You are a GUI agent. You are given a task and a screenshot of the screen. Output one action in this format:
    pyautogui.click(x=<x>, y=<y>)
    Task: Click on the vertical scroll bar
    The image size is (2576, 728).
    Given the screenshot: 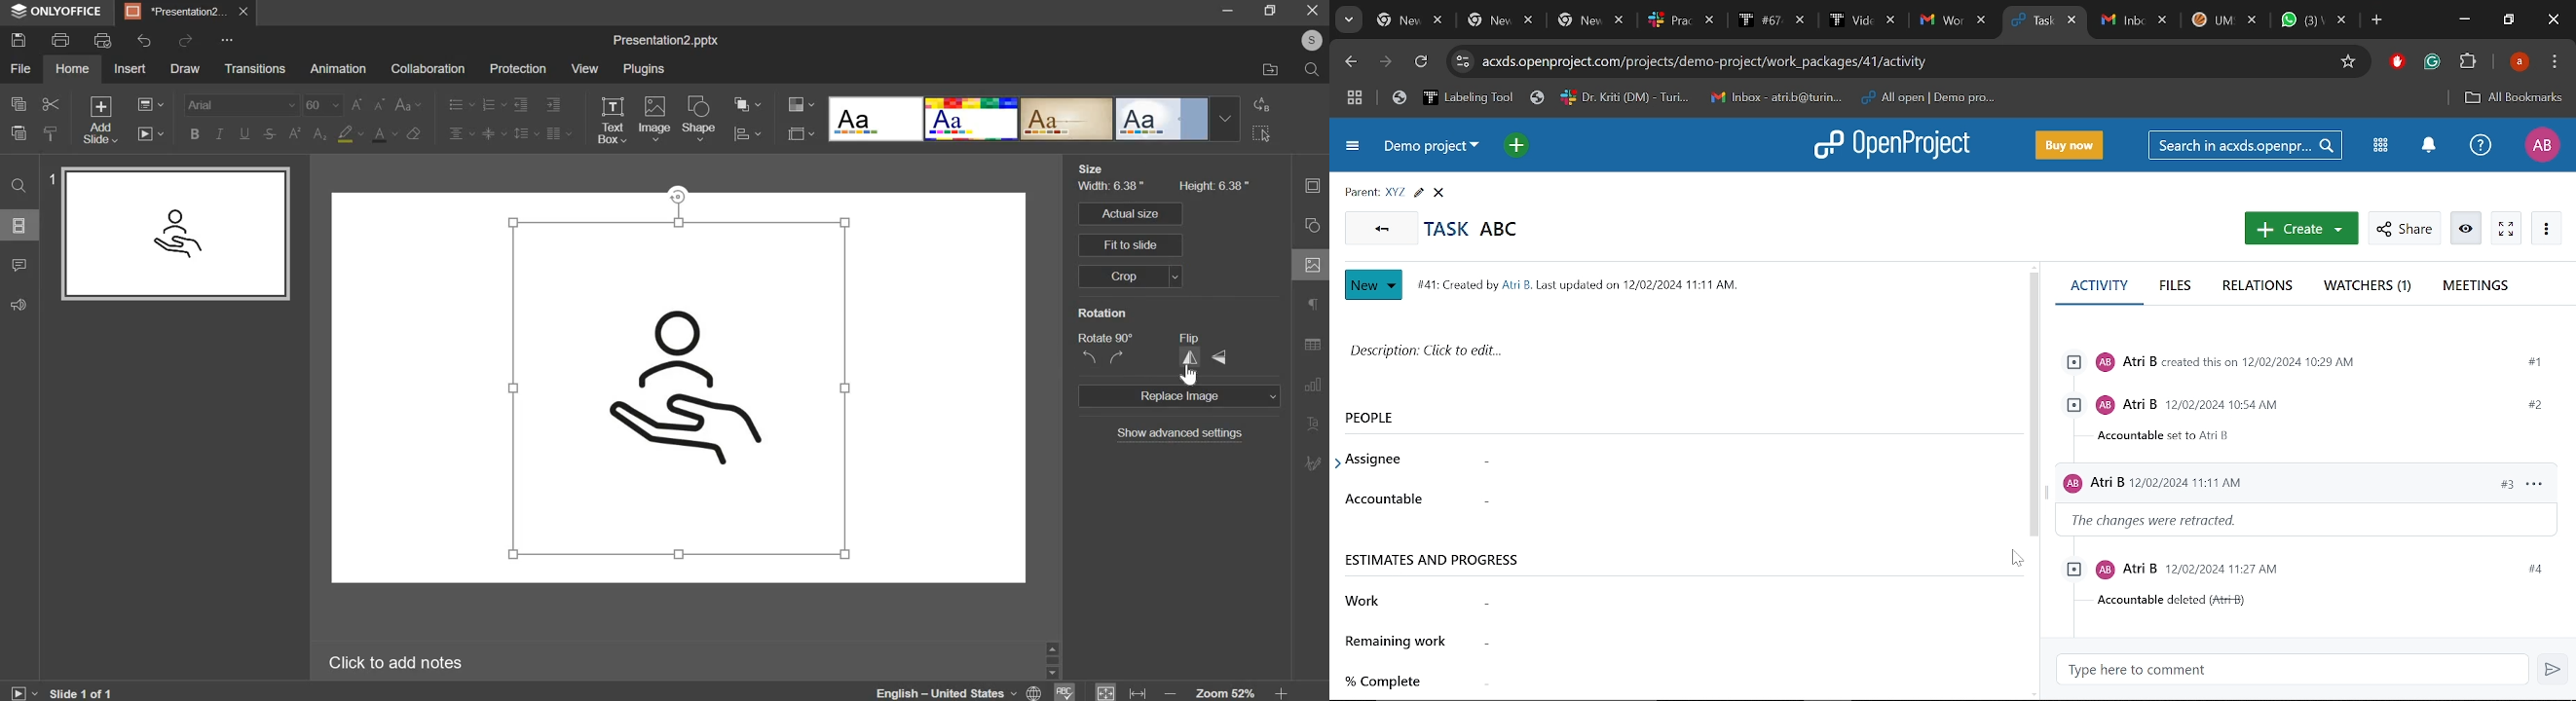 What is the action you would take?
    pyautogui.click(x=2034, y=404)
    